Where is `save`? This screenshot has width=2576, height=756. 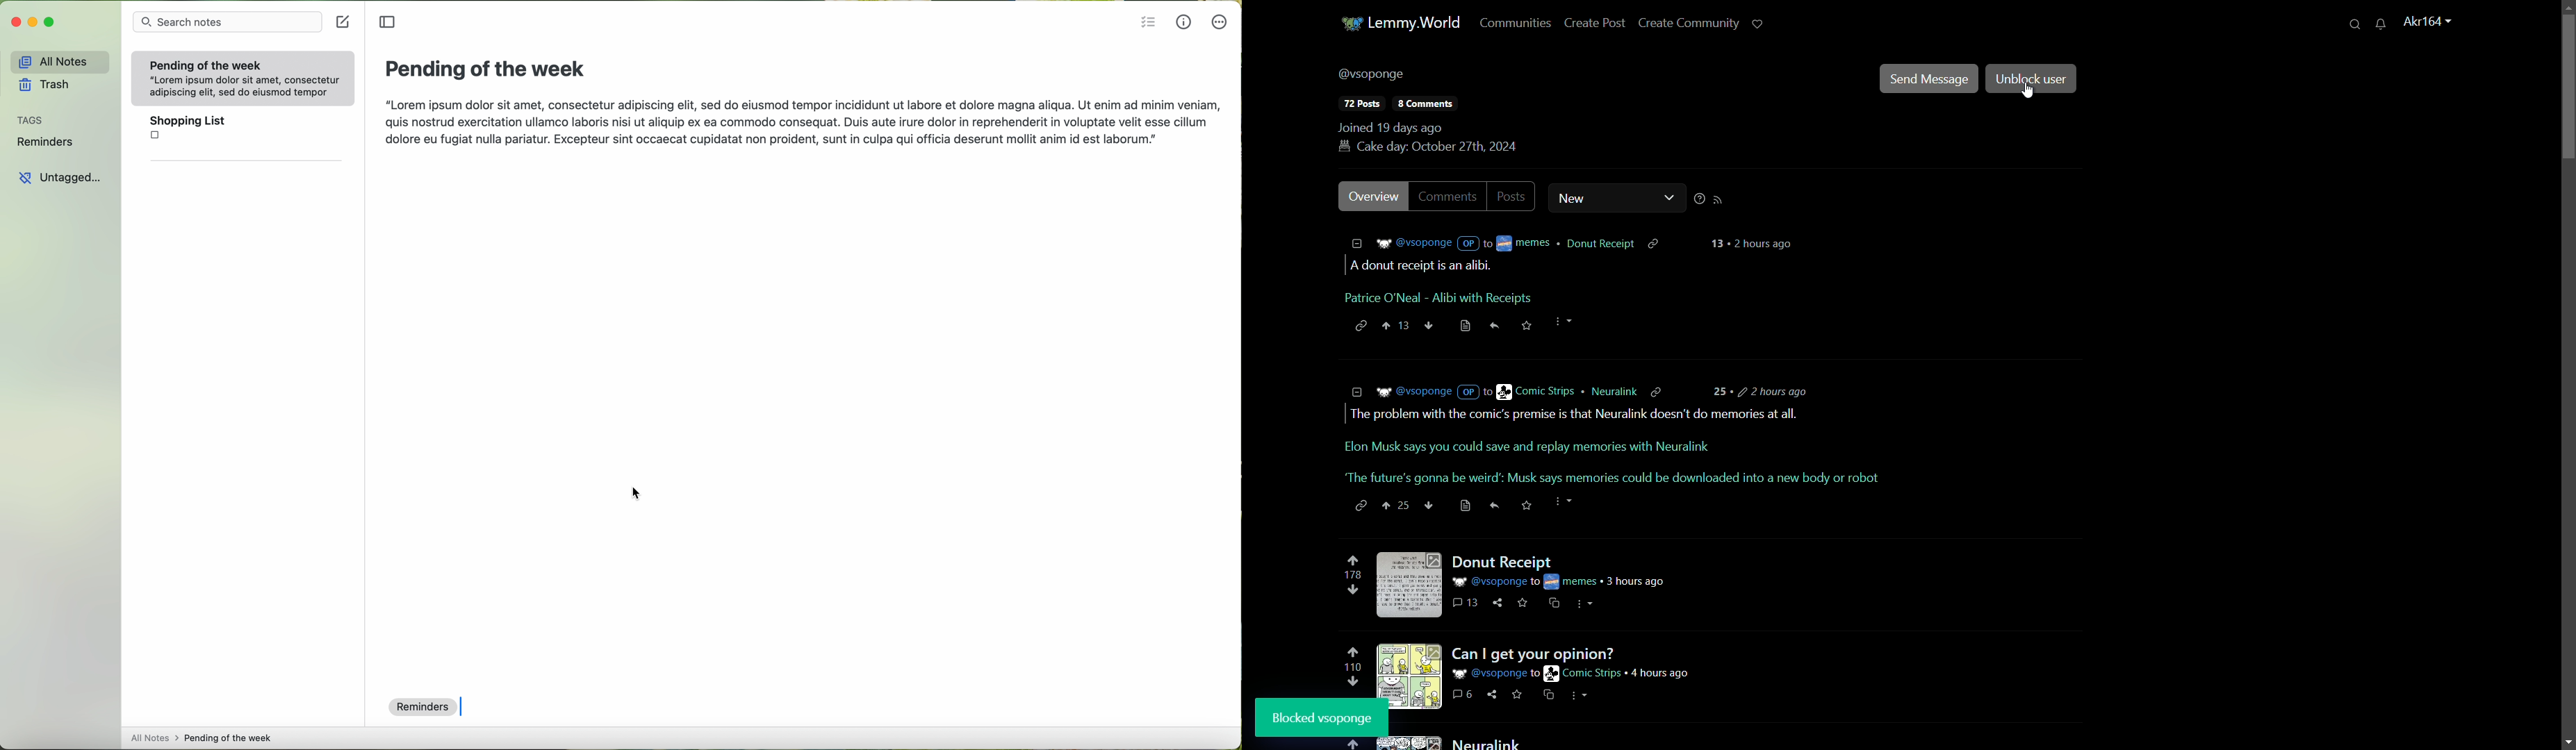
save is located at coordinates (1463, 325).